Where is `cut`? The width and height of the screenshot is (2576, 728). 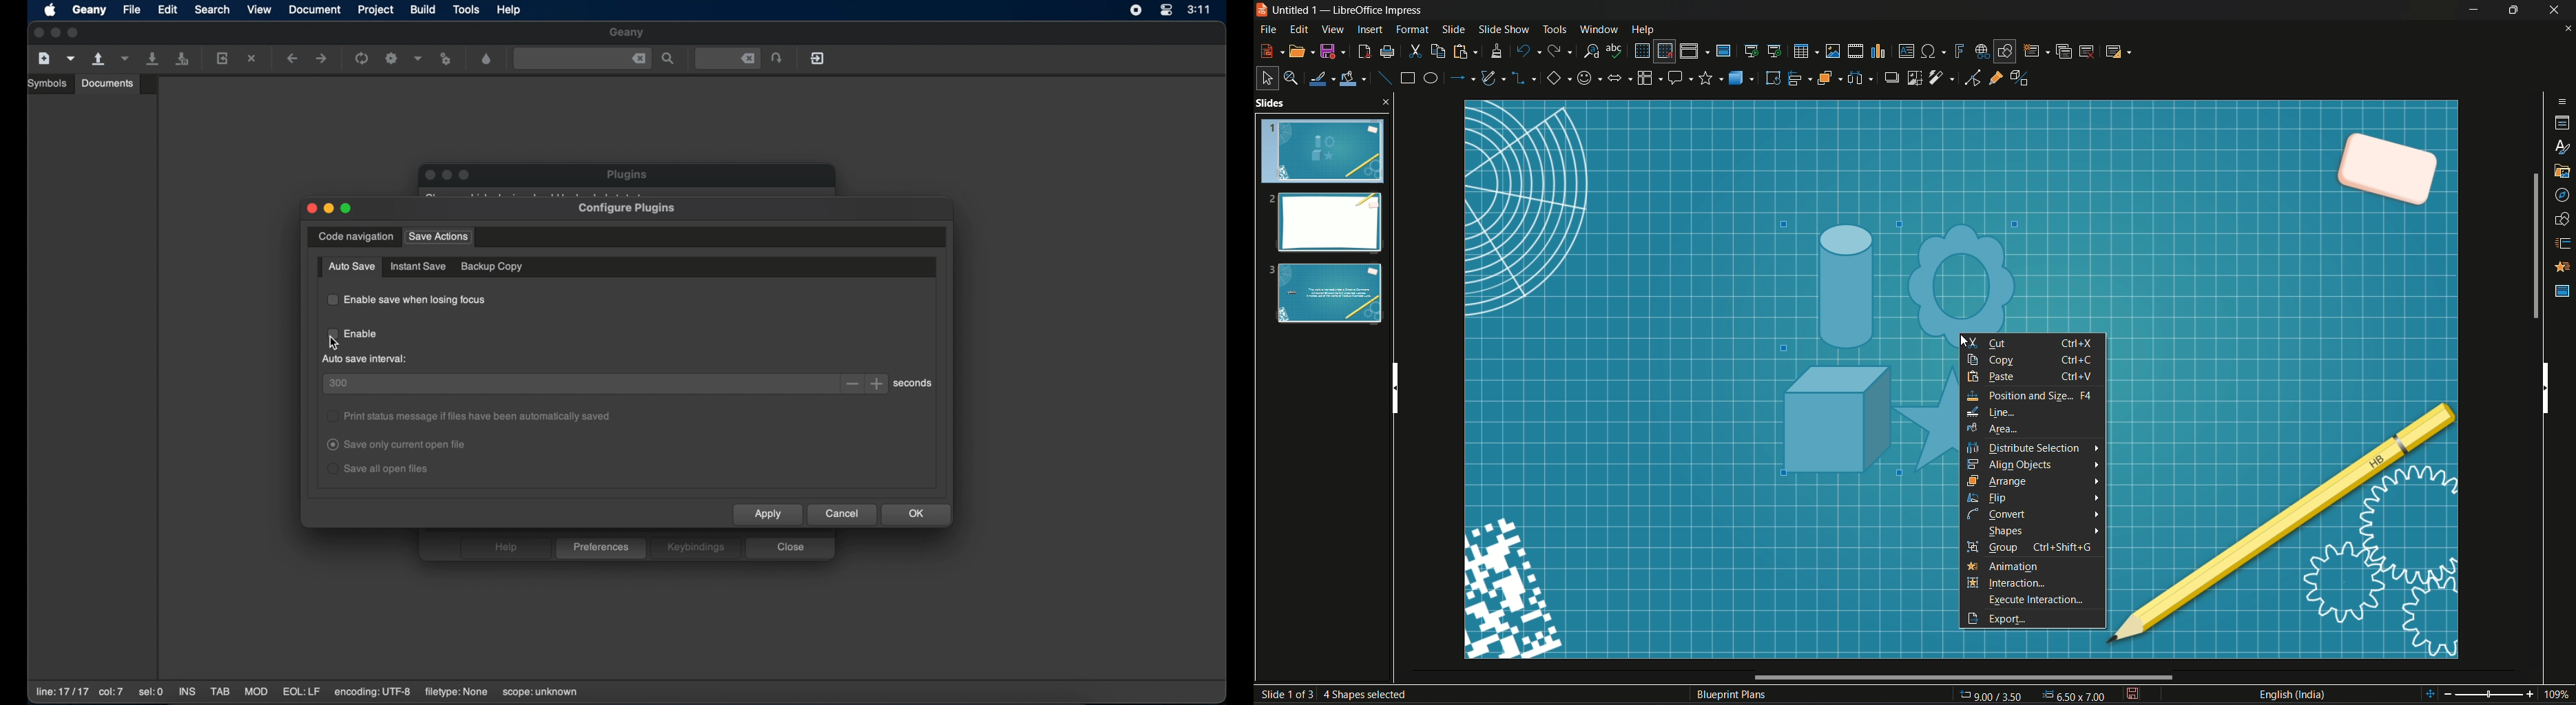 cut is located at coordinates (2032, 342).